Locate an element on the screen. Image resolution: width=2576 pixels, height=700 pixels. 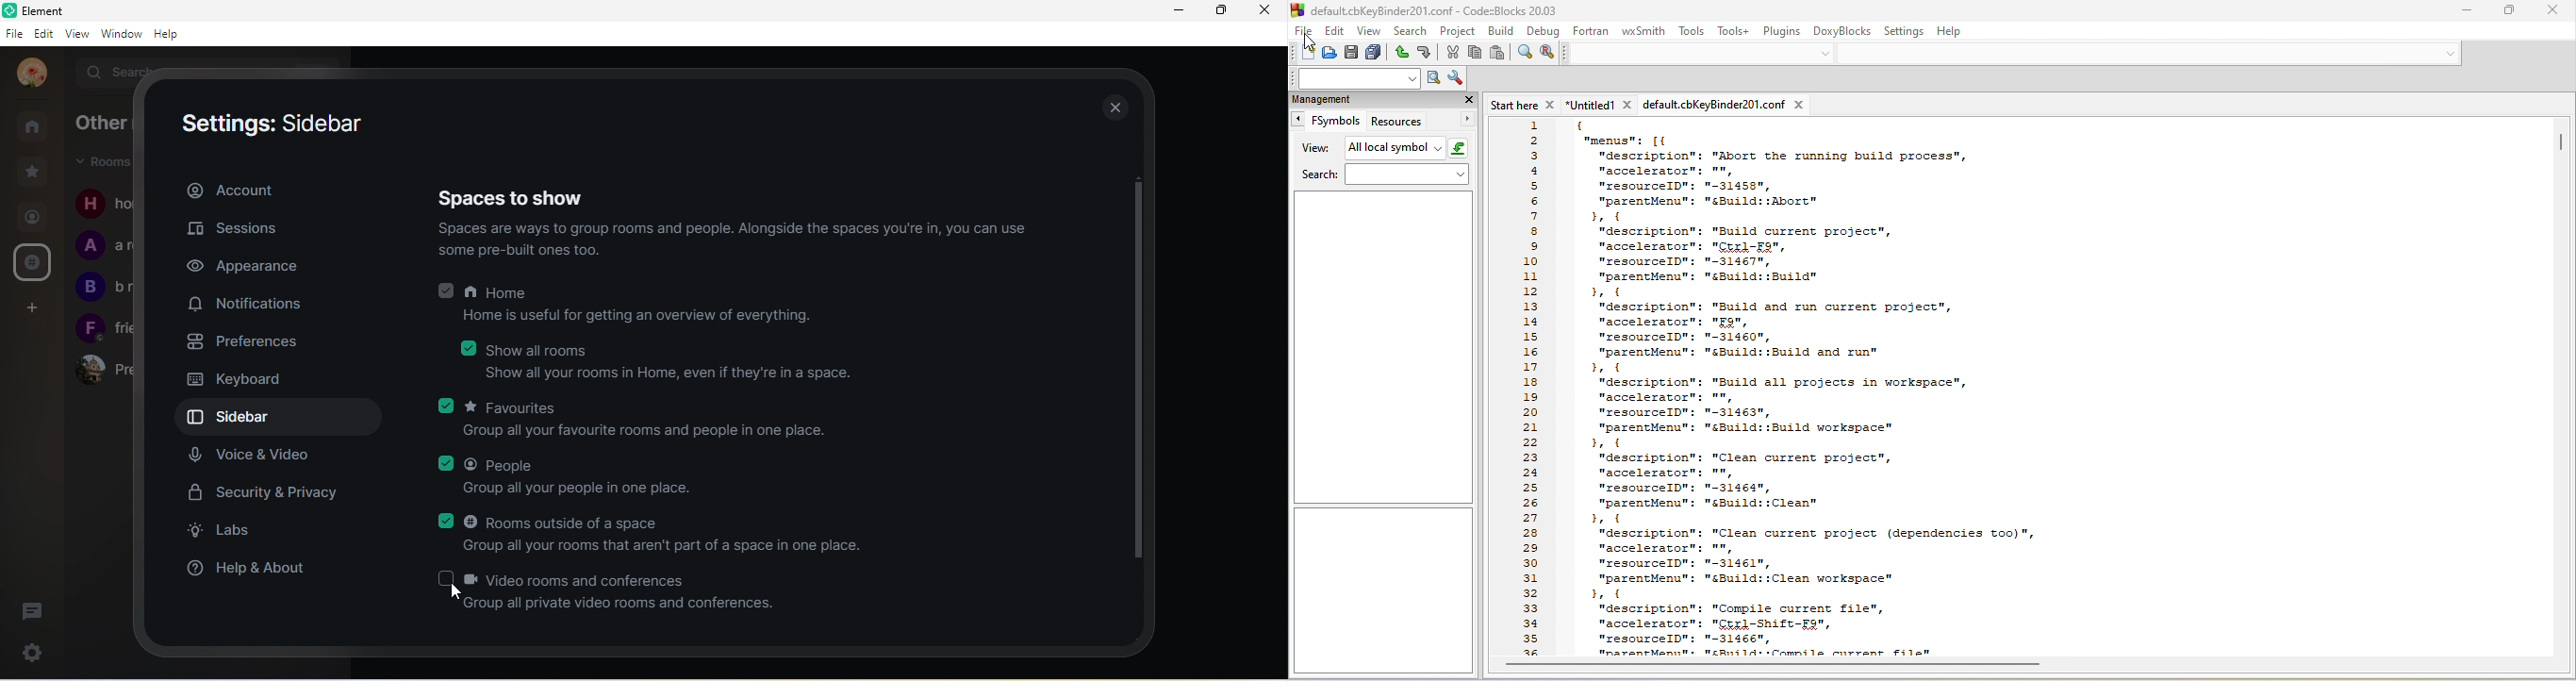
preferences is located at coordinates (252, 346).